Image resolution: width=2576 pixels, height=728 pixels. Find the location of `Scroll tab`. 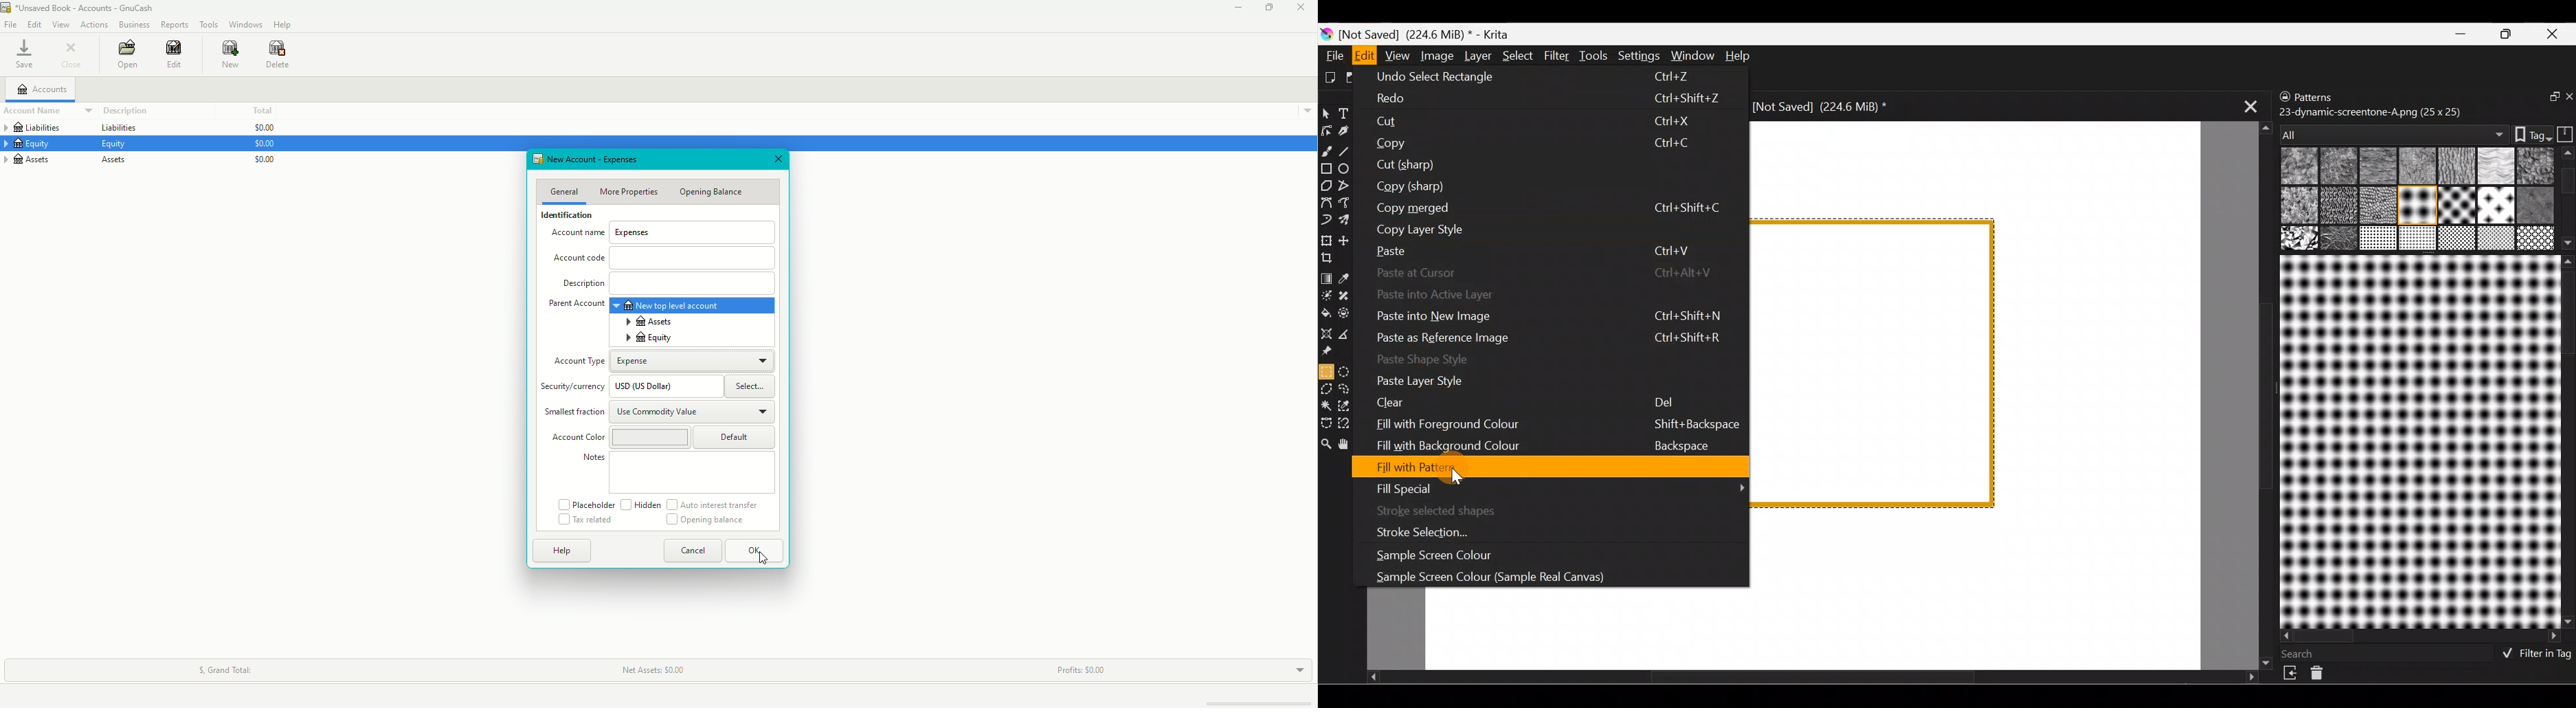

Scroll tab is located at coordinates (1812, 680).